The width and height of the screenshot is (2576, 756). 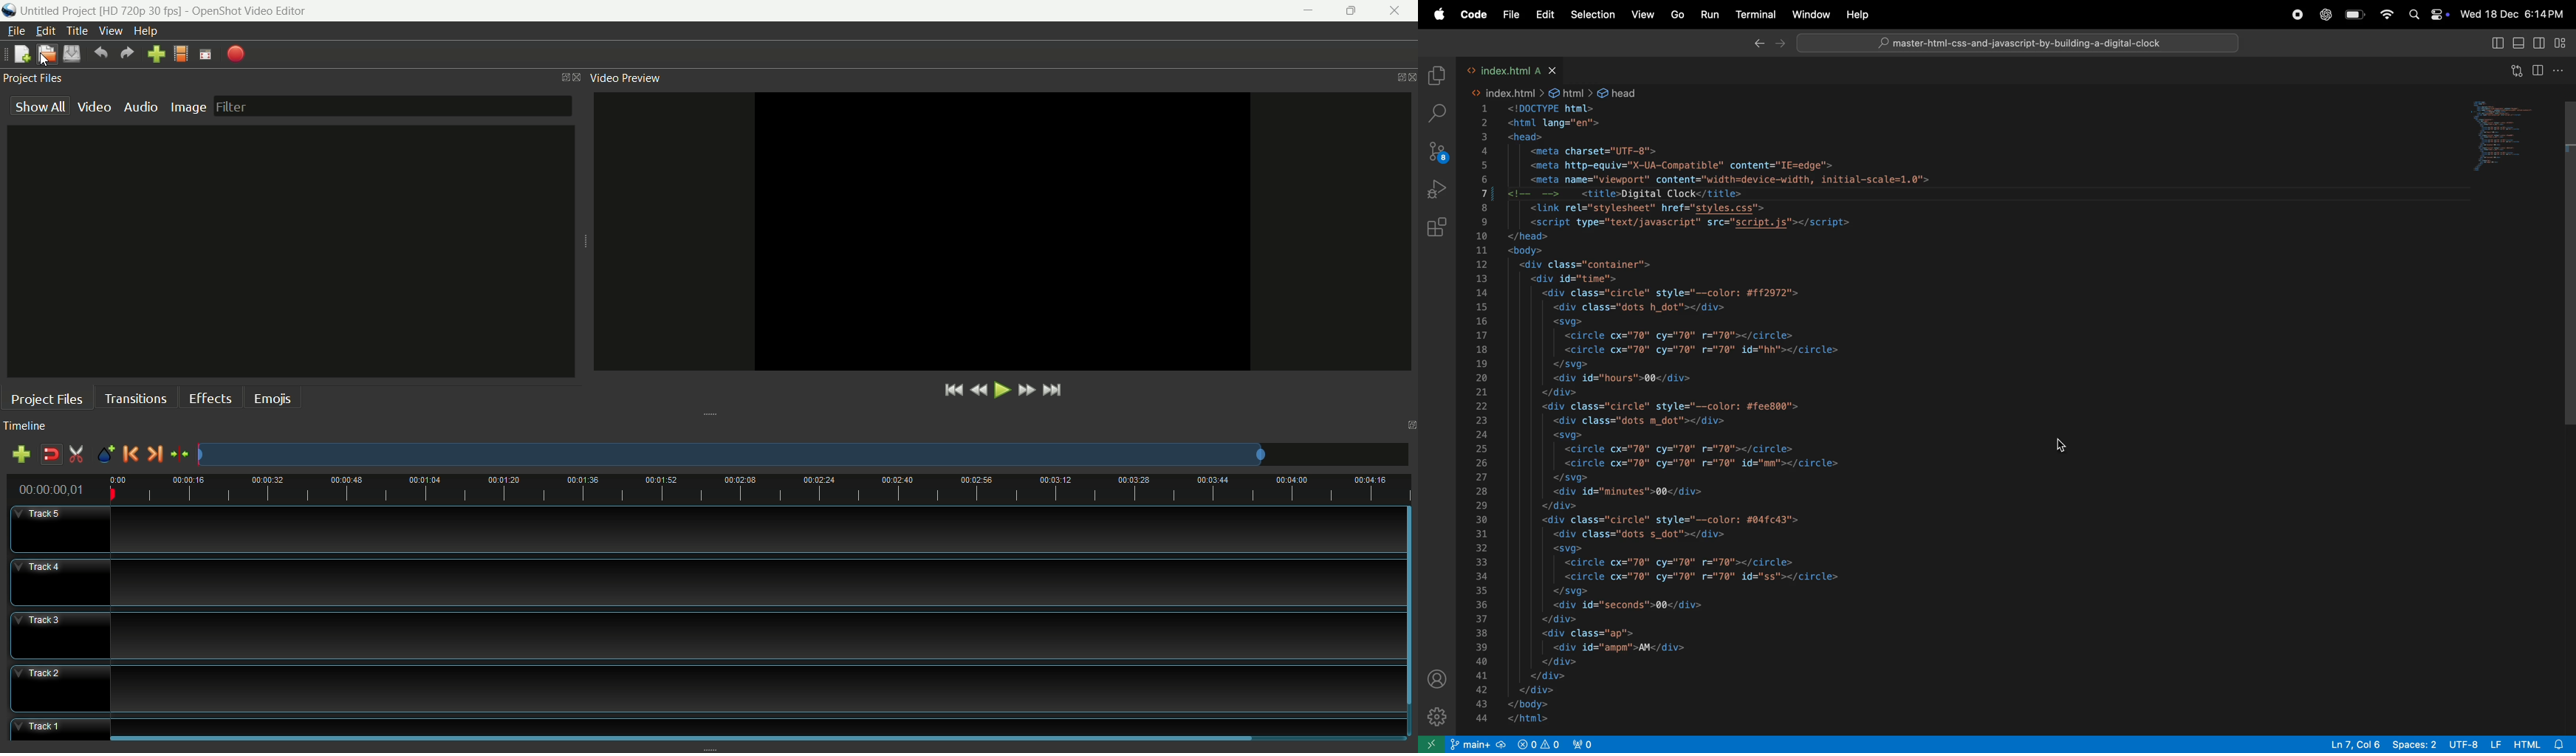 What do you see at coordinates (1756, 15) in the screenshot?
I see `terminal` at bounding box center [1756, 15].